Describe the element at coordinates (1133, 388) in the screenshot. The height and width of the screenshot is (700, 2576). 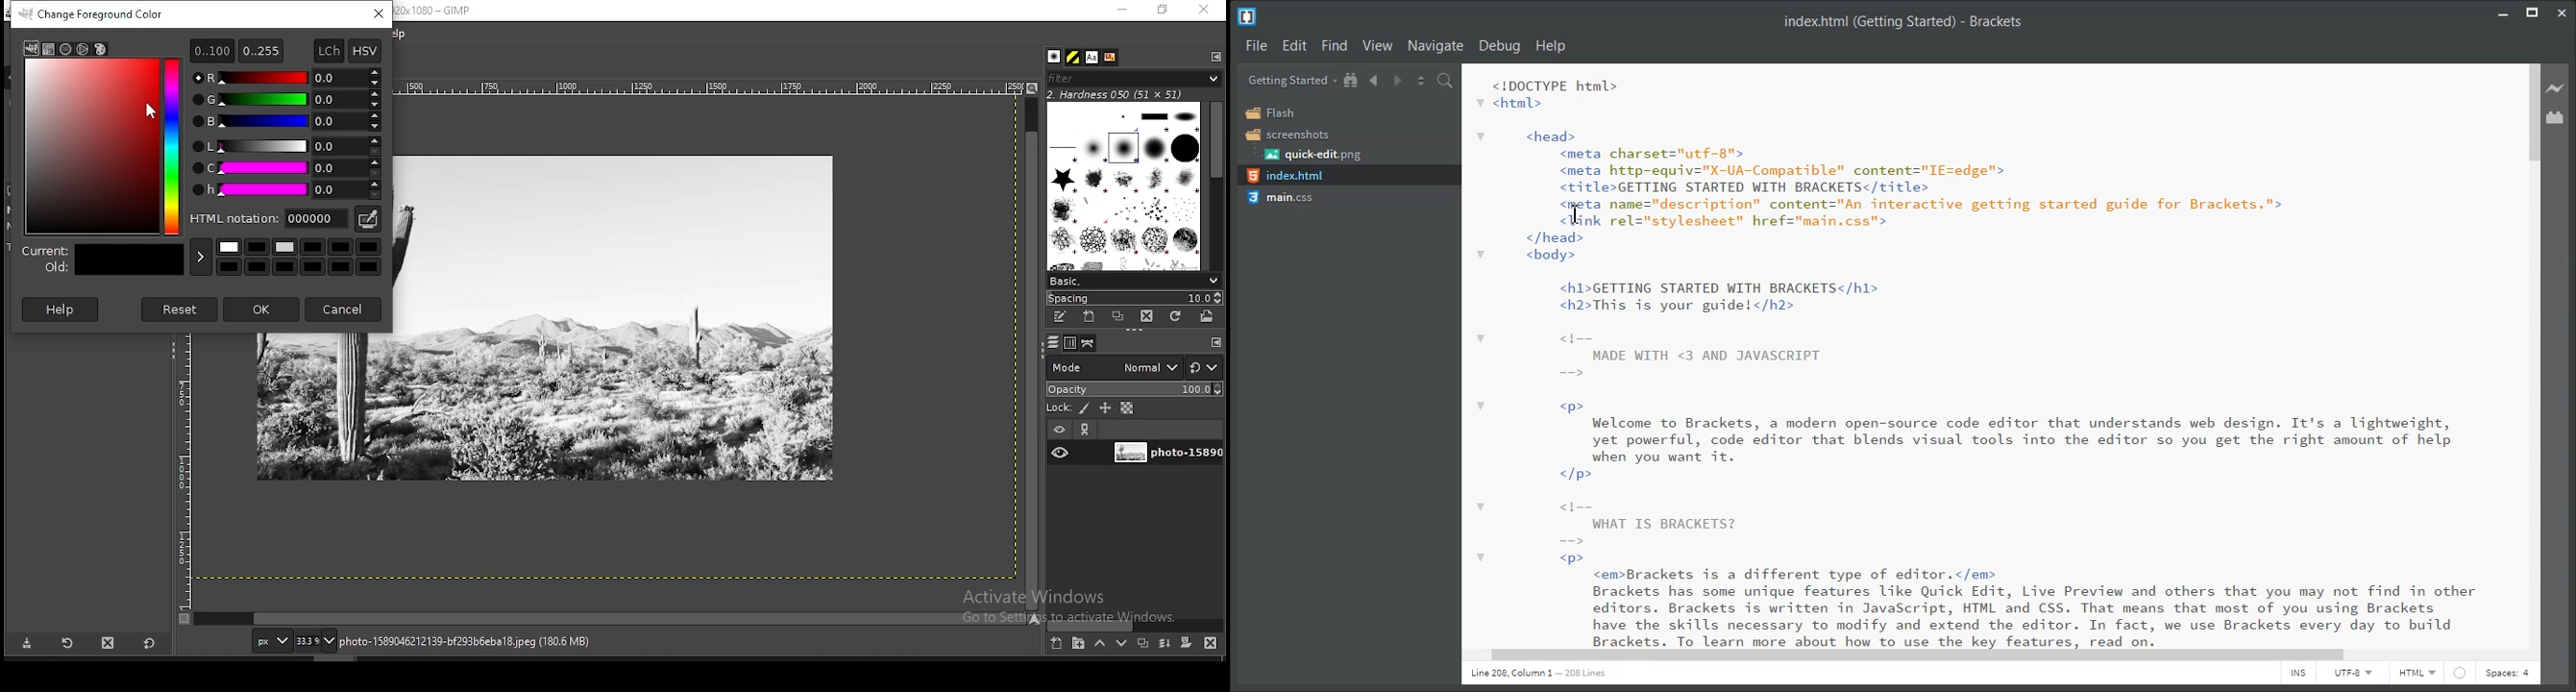
I see `opacity` at that location.